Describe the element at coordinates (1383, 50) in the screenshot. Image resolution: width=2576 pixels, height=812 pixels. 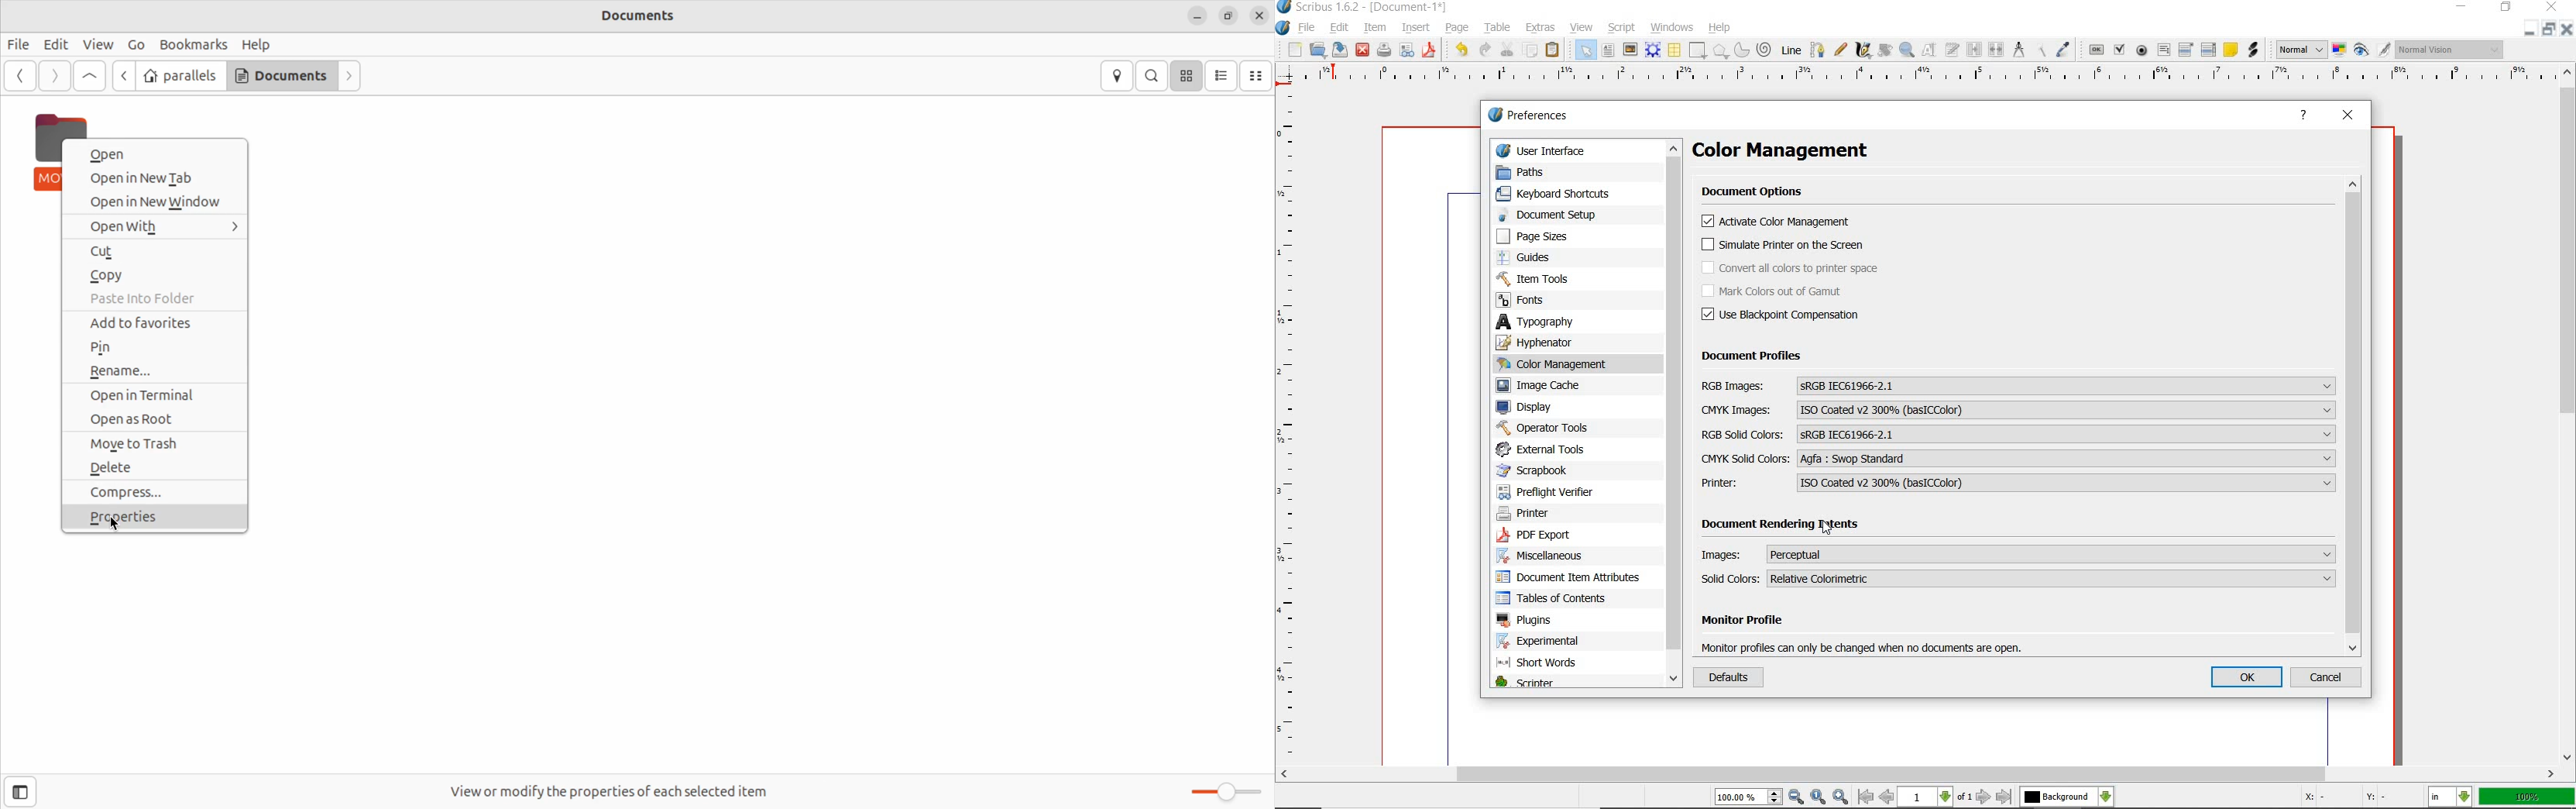
I see `print` at that location.